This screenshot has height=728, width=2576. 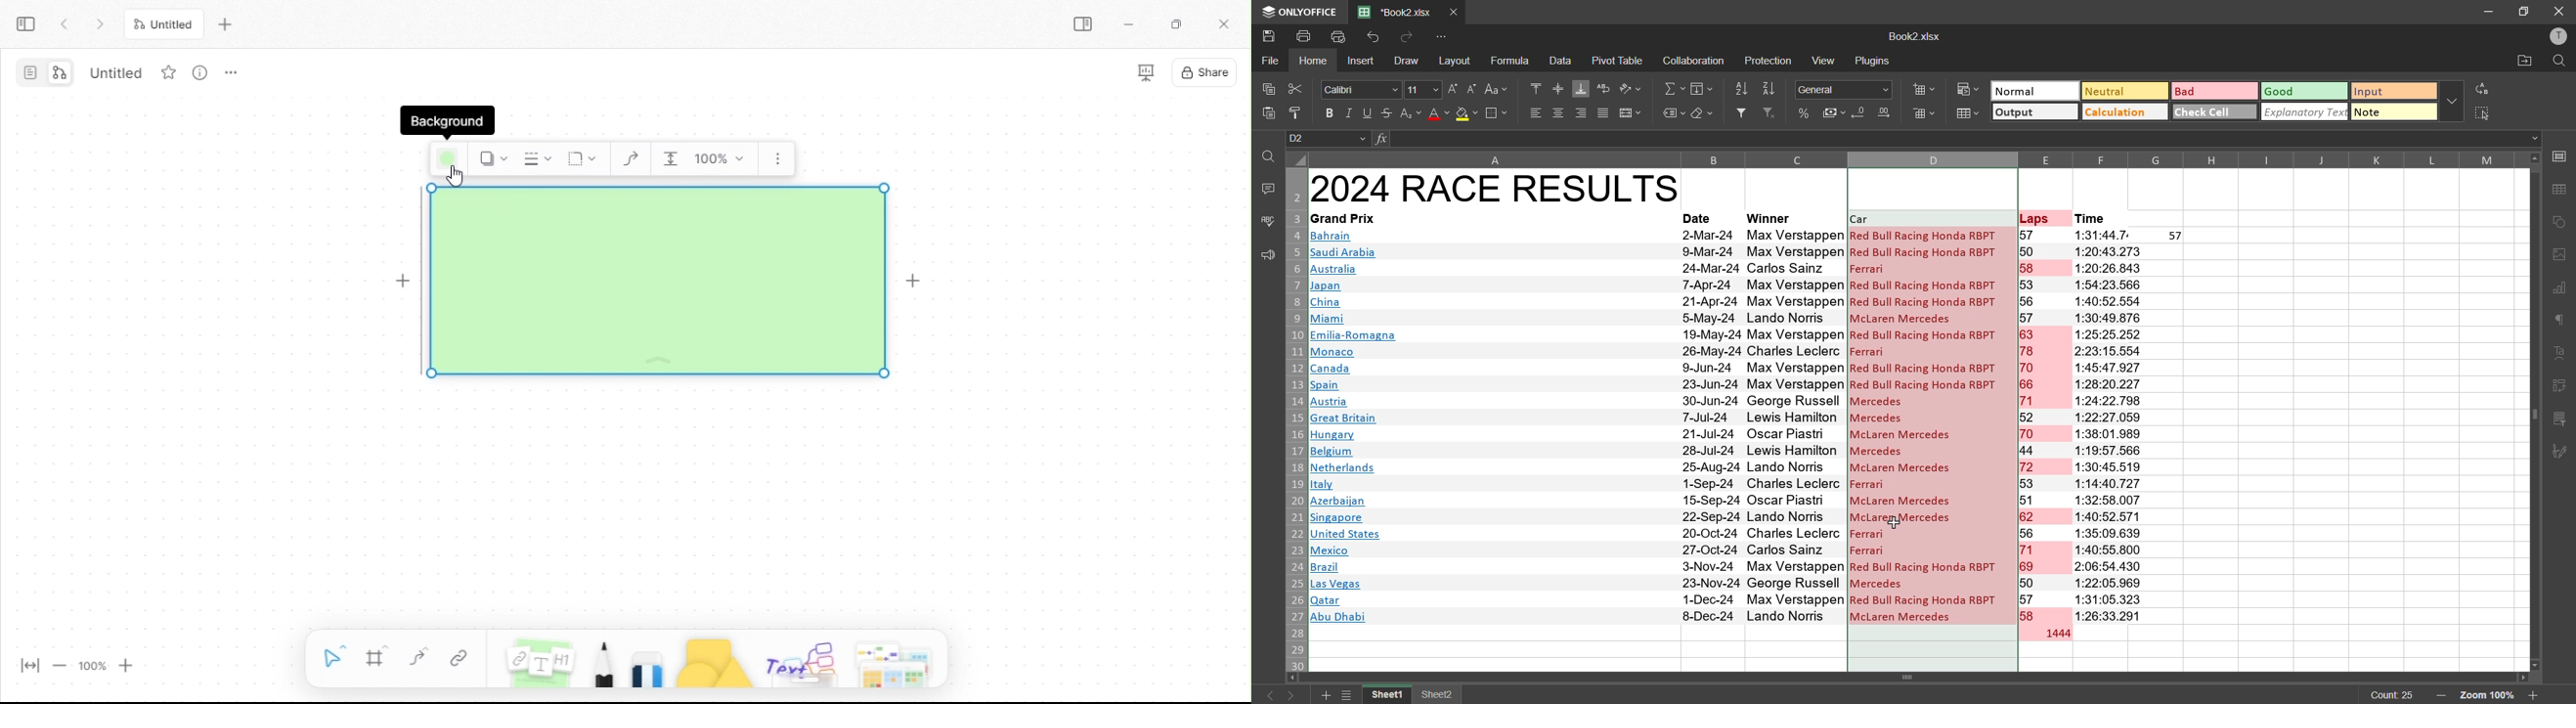 What do you see at coordinates (1467, 115) in the screenshot?
I see `fill color` at bounding box center [1467, 115].